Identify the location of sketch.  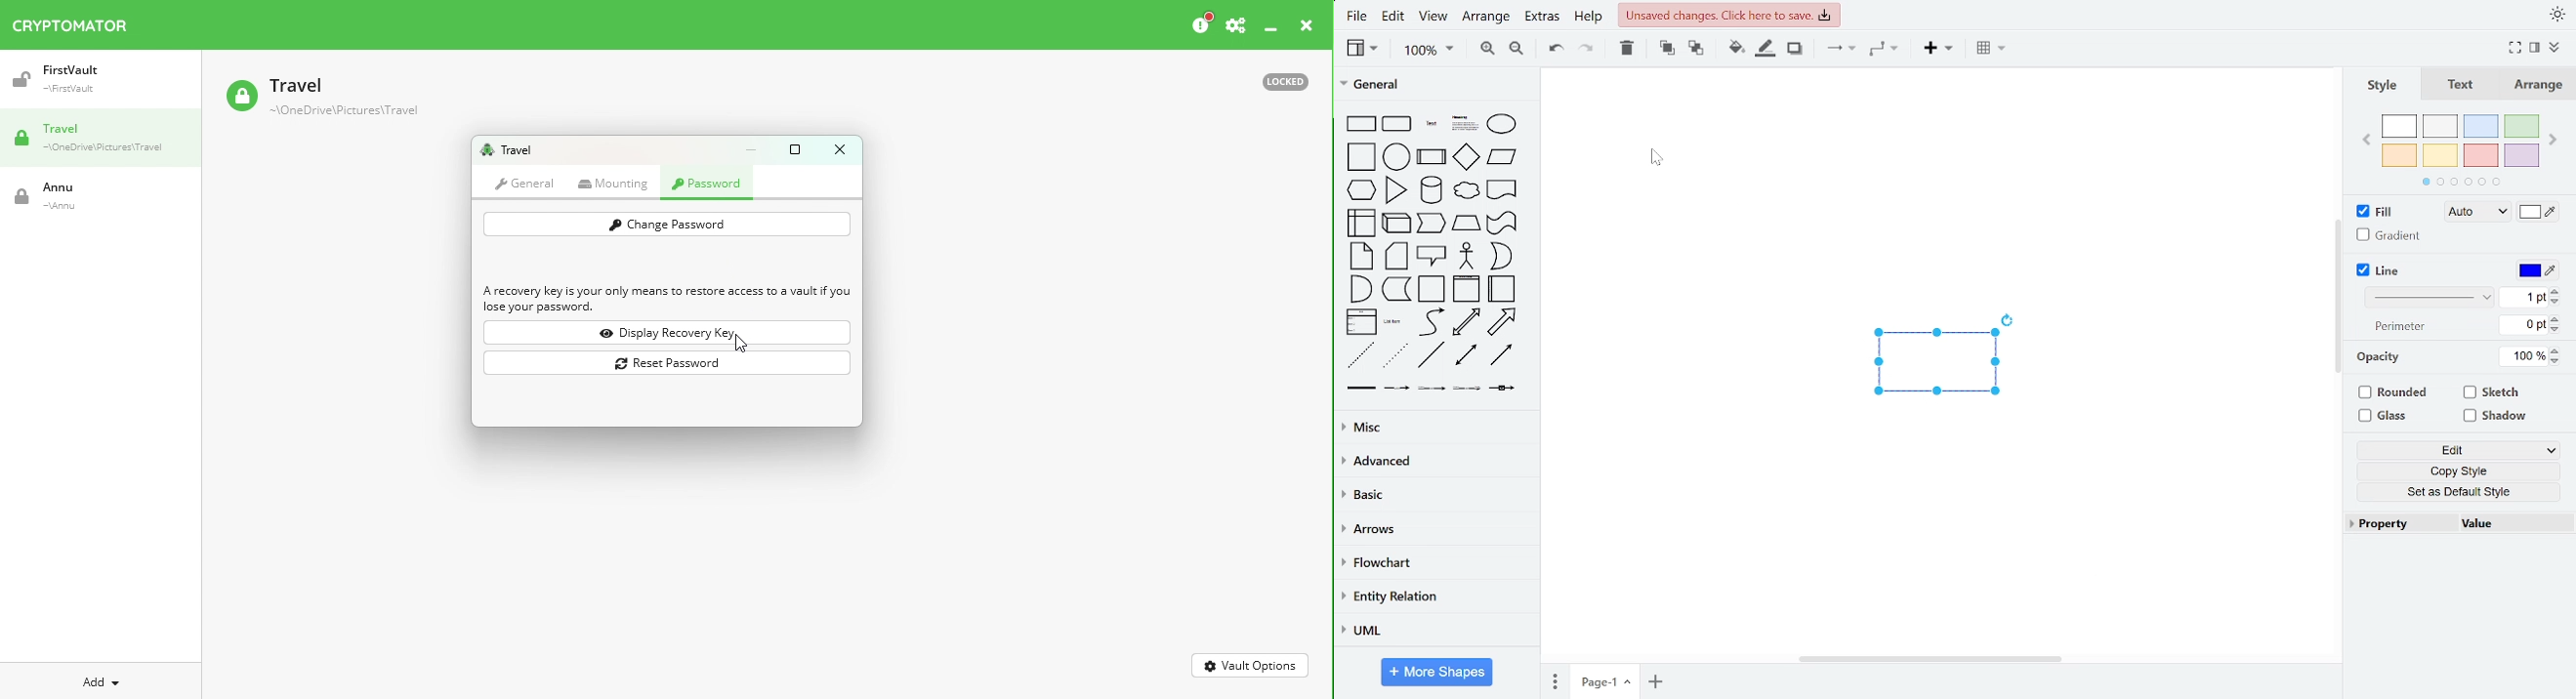
(2491, 394).